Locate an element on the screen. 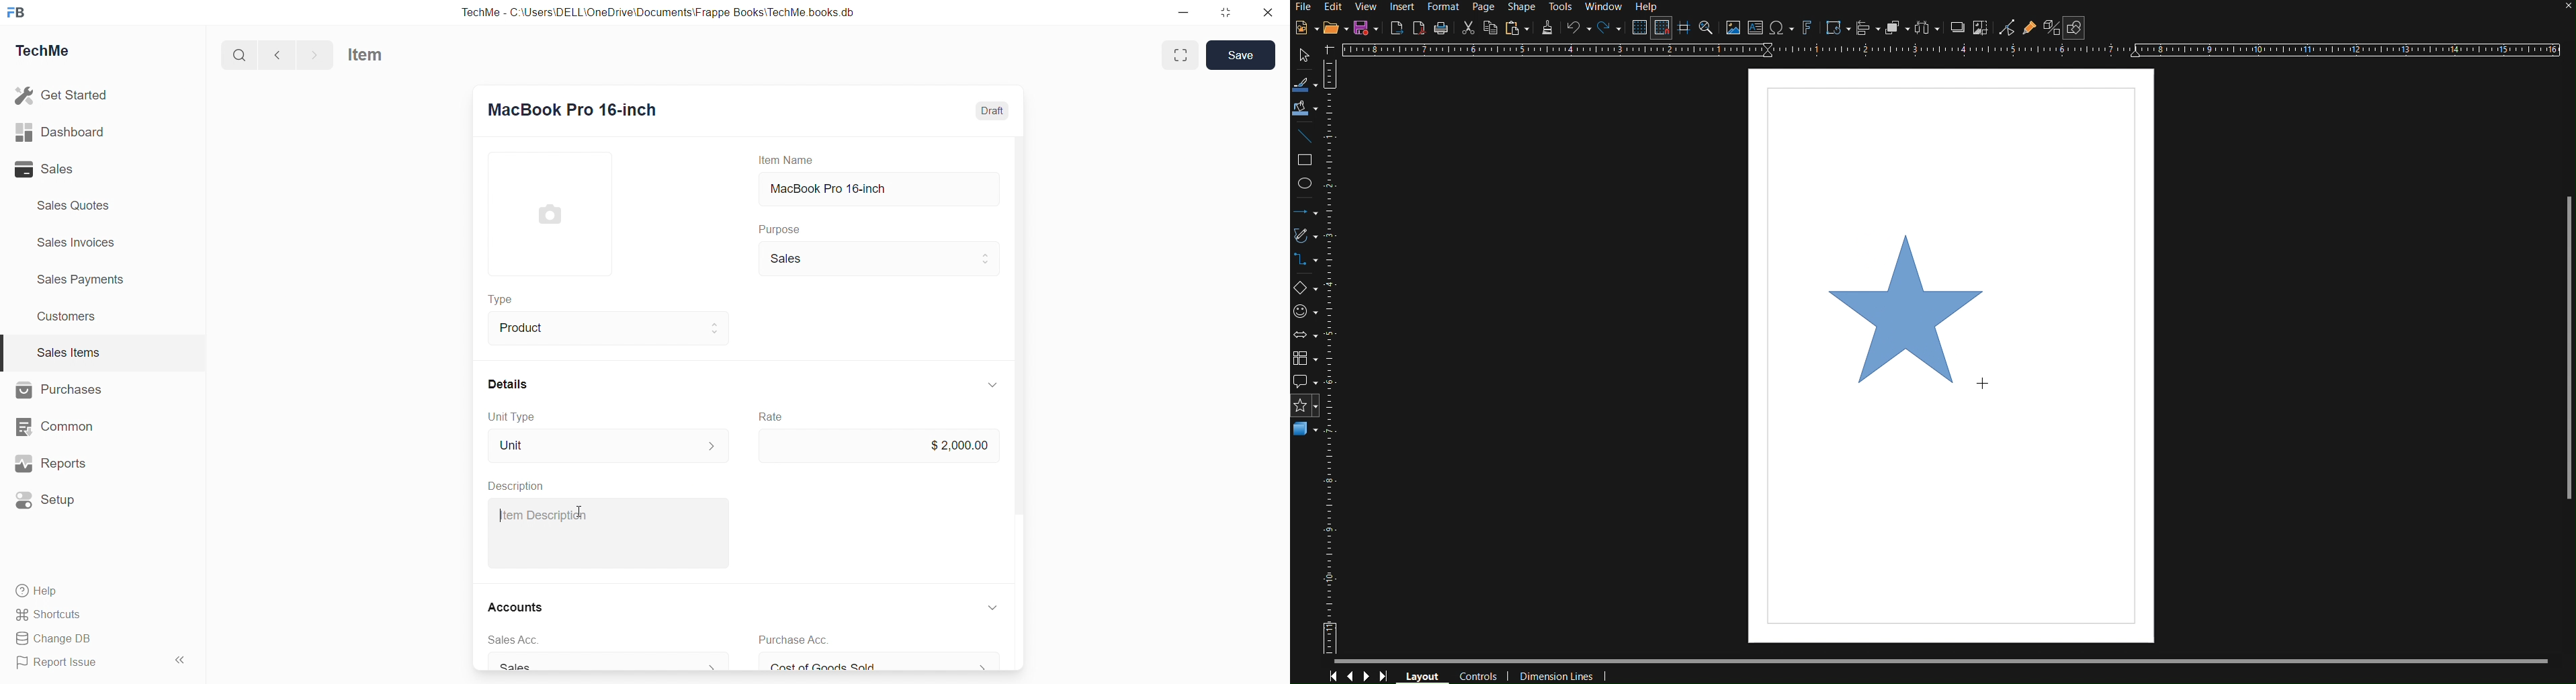 This screenshot has height=700, width=2576. down is located at coordinates (994, 608).